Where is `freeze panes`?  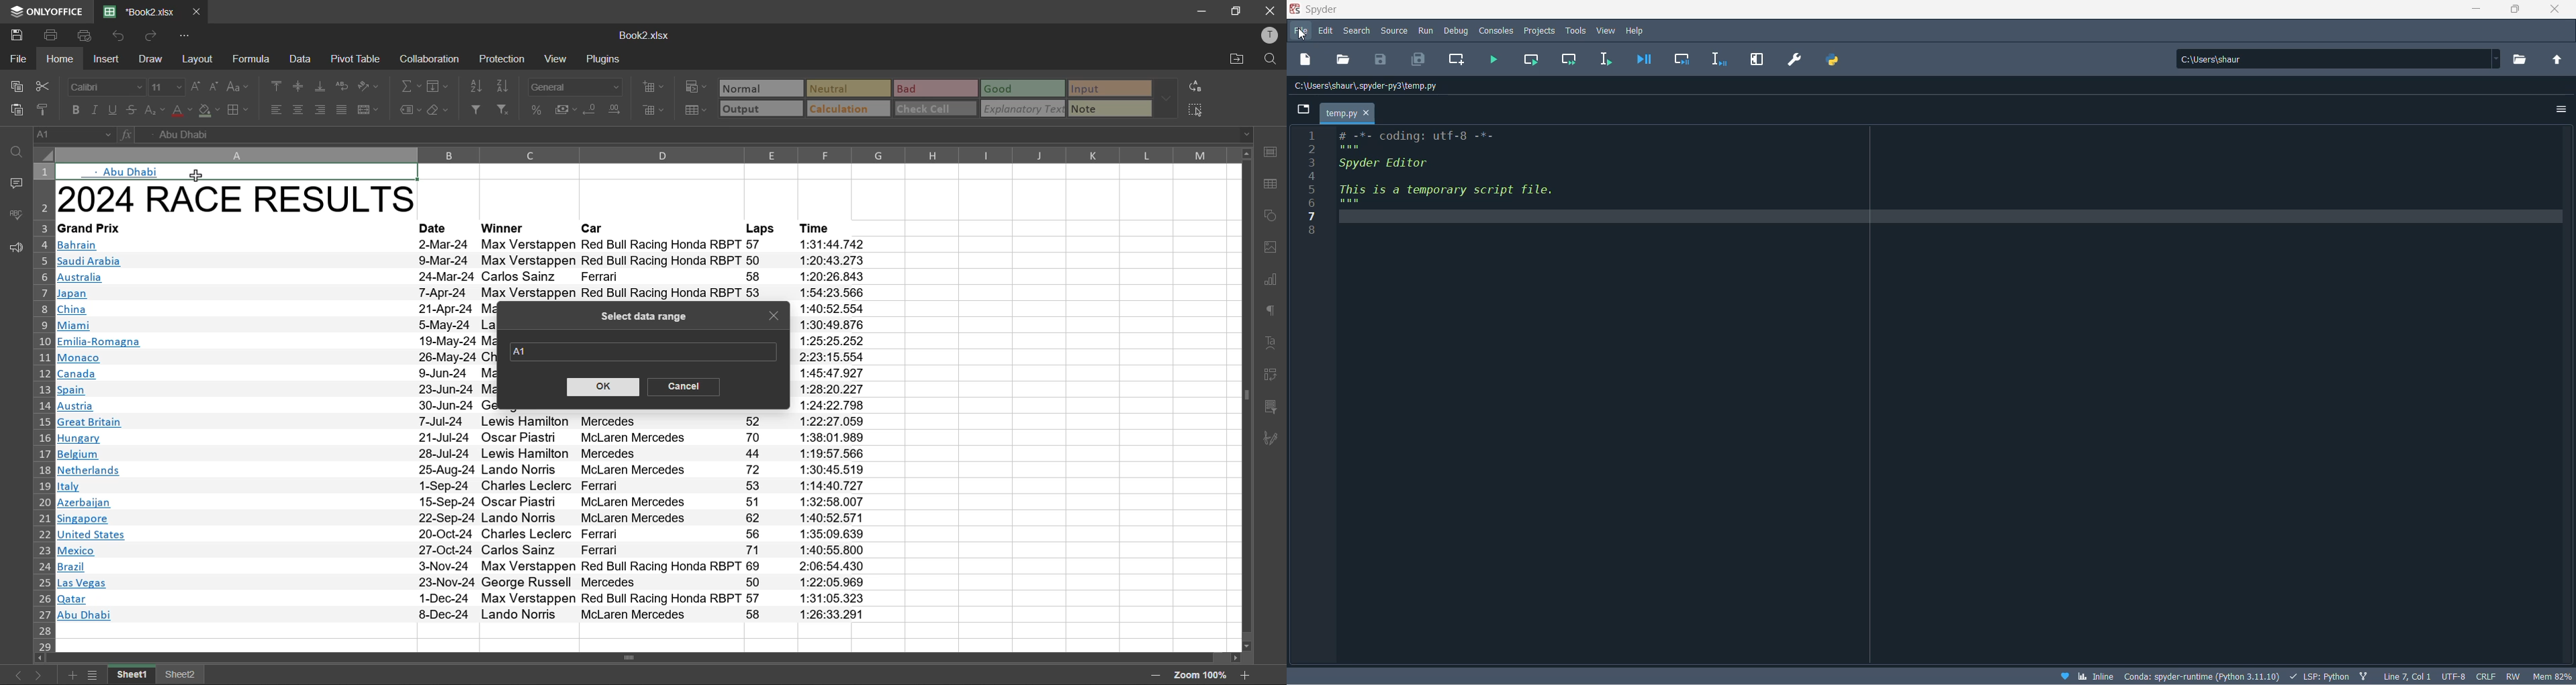
freeze panes is located at coordinates (126, 674).